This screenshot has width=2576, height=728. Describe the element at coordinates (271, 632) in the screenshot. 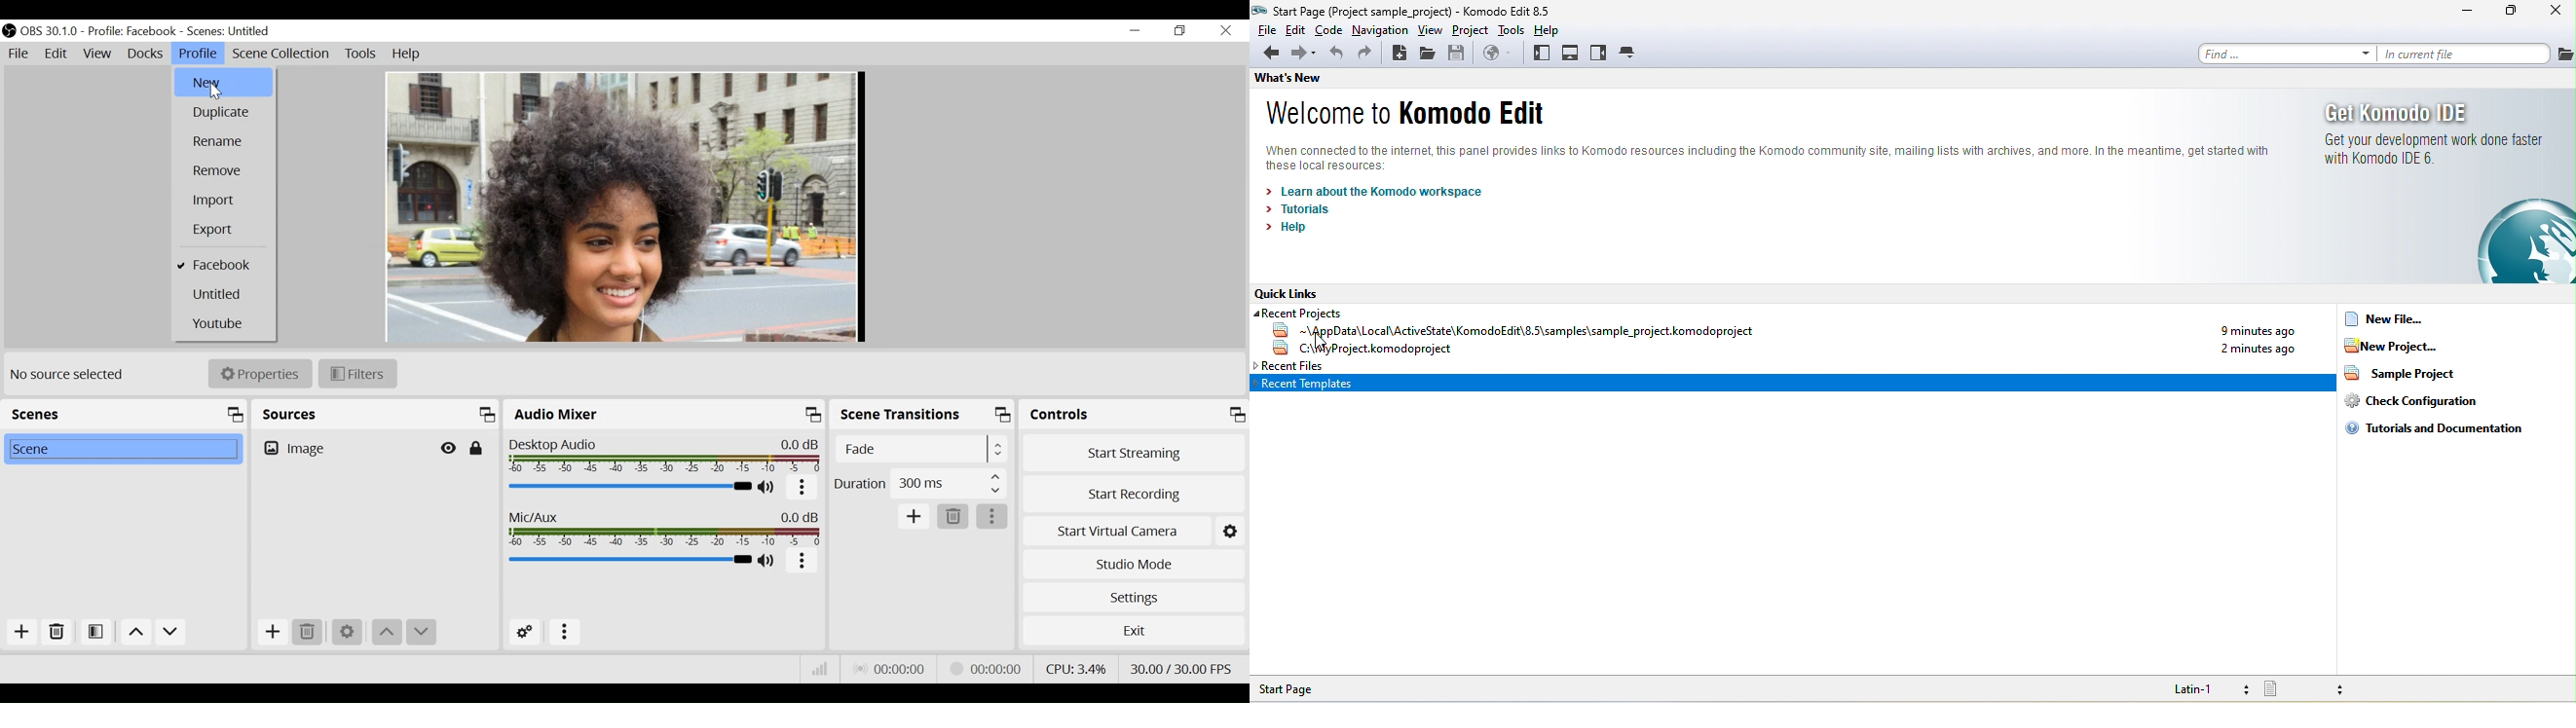

I see `Add` at that location.